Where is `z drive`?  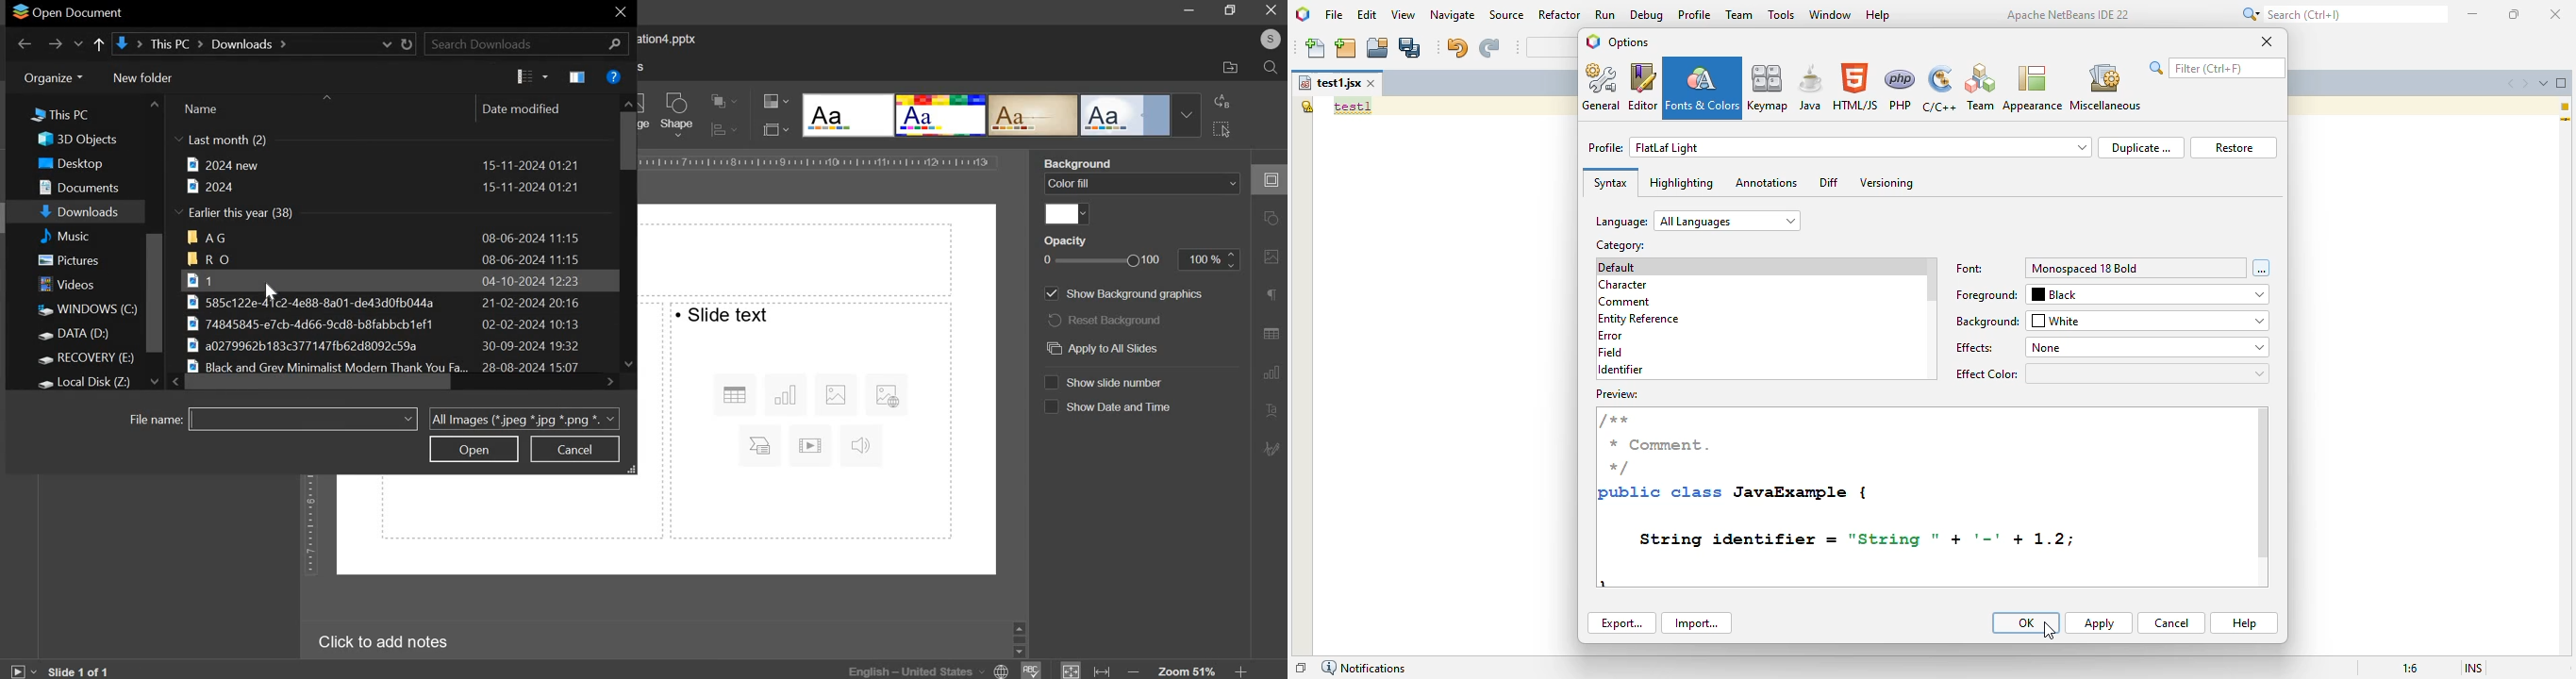
z drive is located at coordinates (95, 381).